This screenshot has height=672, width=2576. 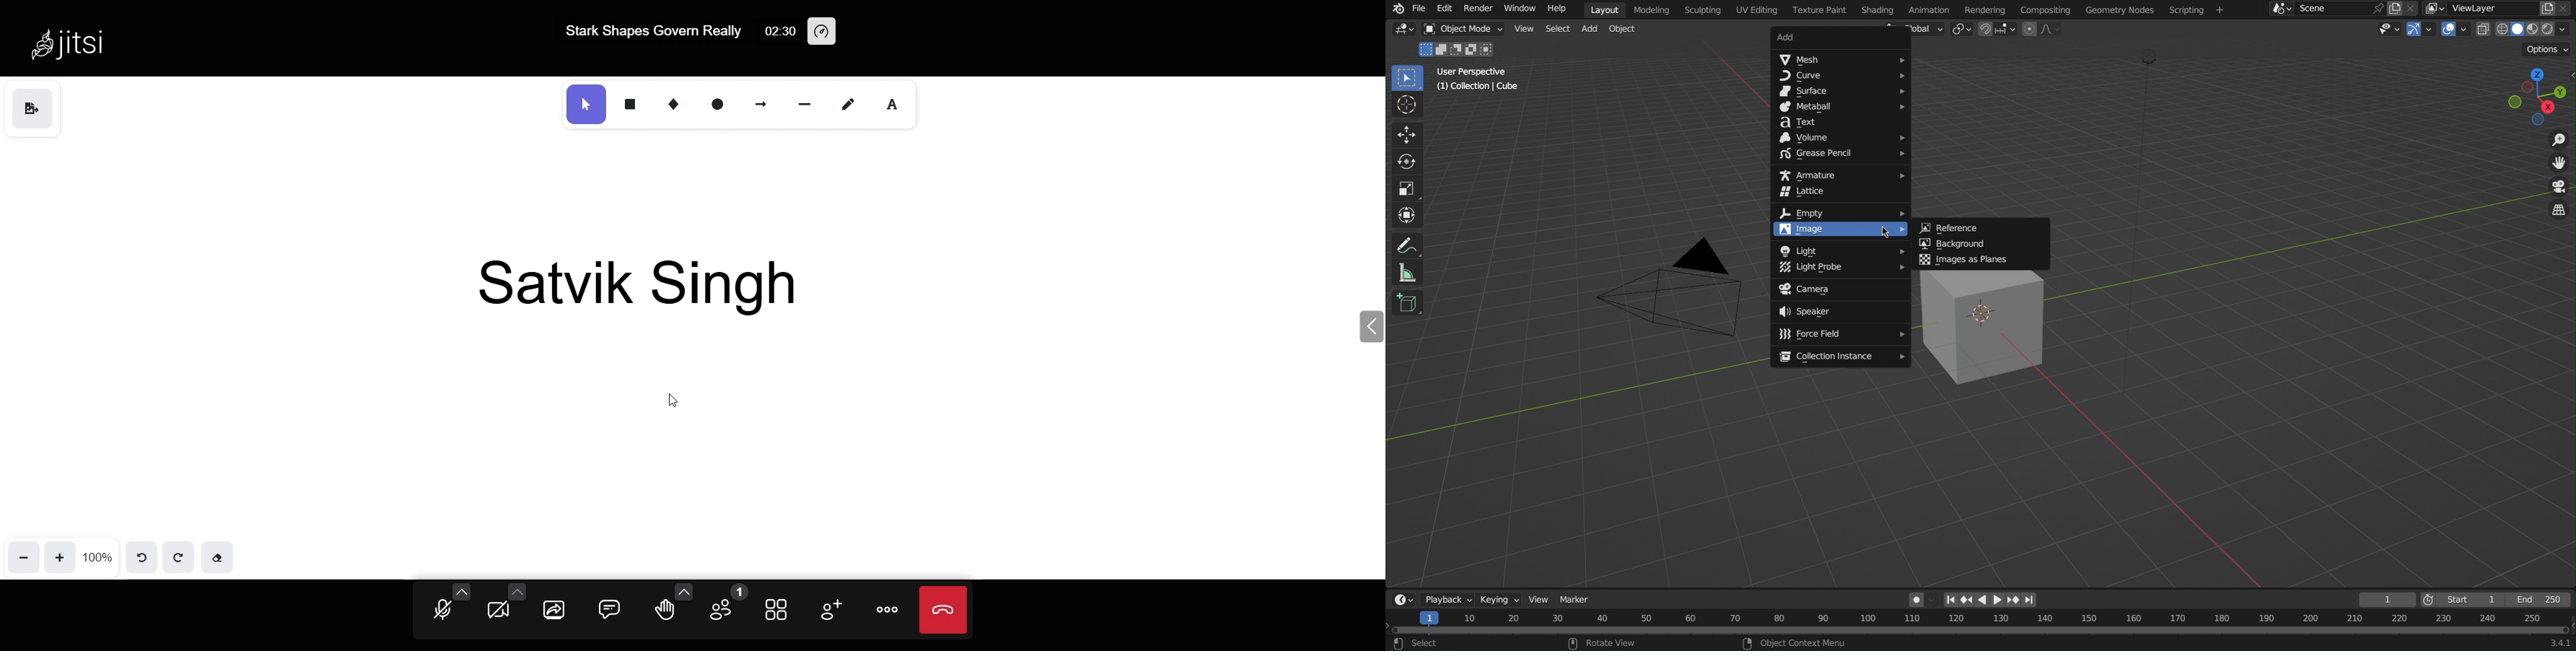 I want to click on Viewport, so click(x=2539, y=97).